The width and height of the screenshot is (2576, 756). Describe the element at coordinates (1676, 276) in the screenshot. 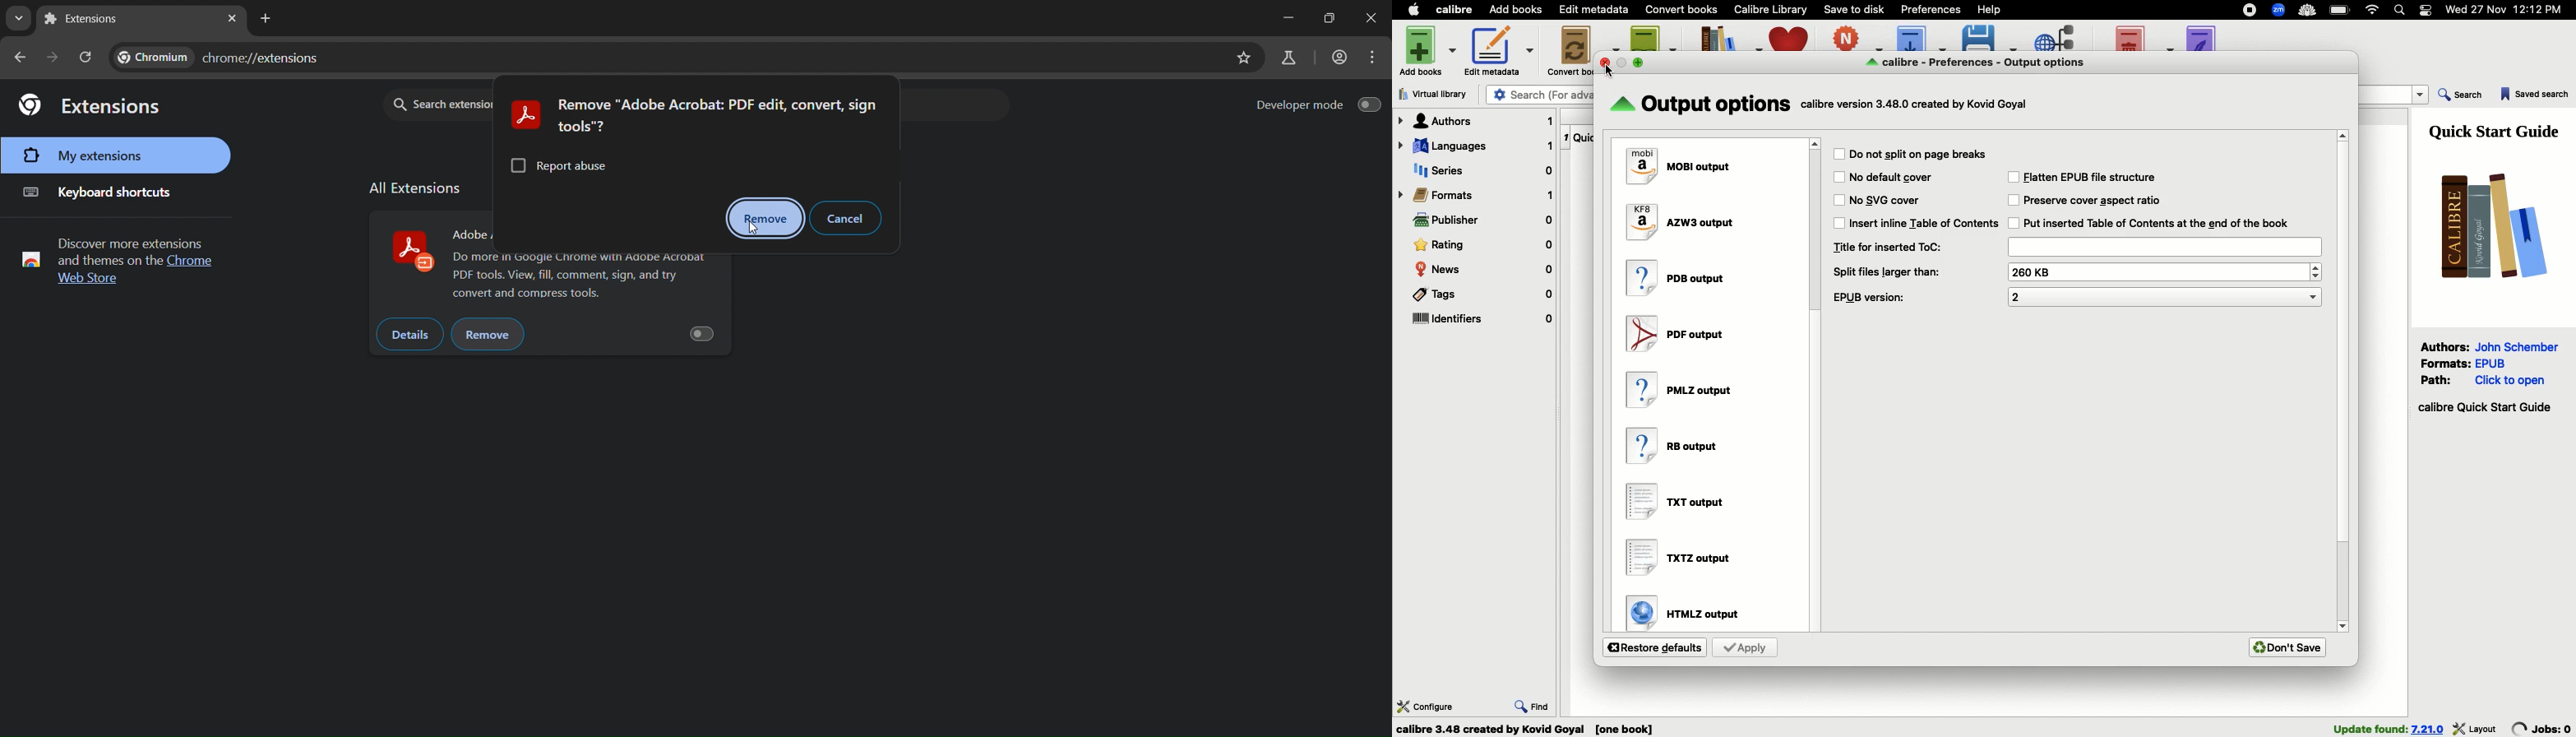

I see `PDB` at that location.